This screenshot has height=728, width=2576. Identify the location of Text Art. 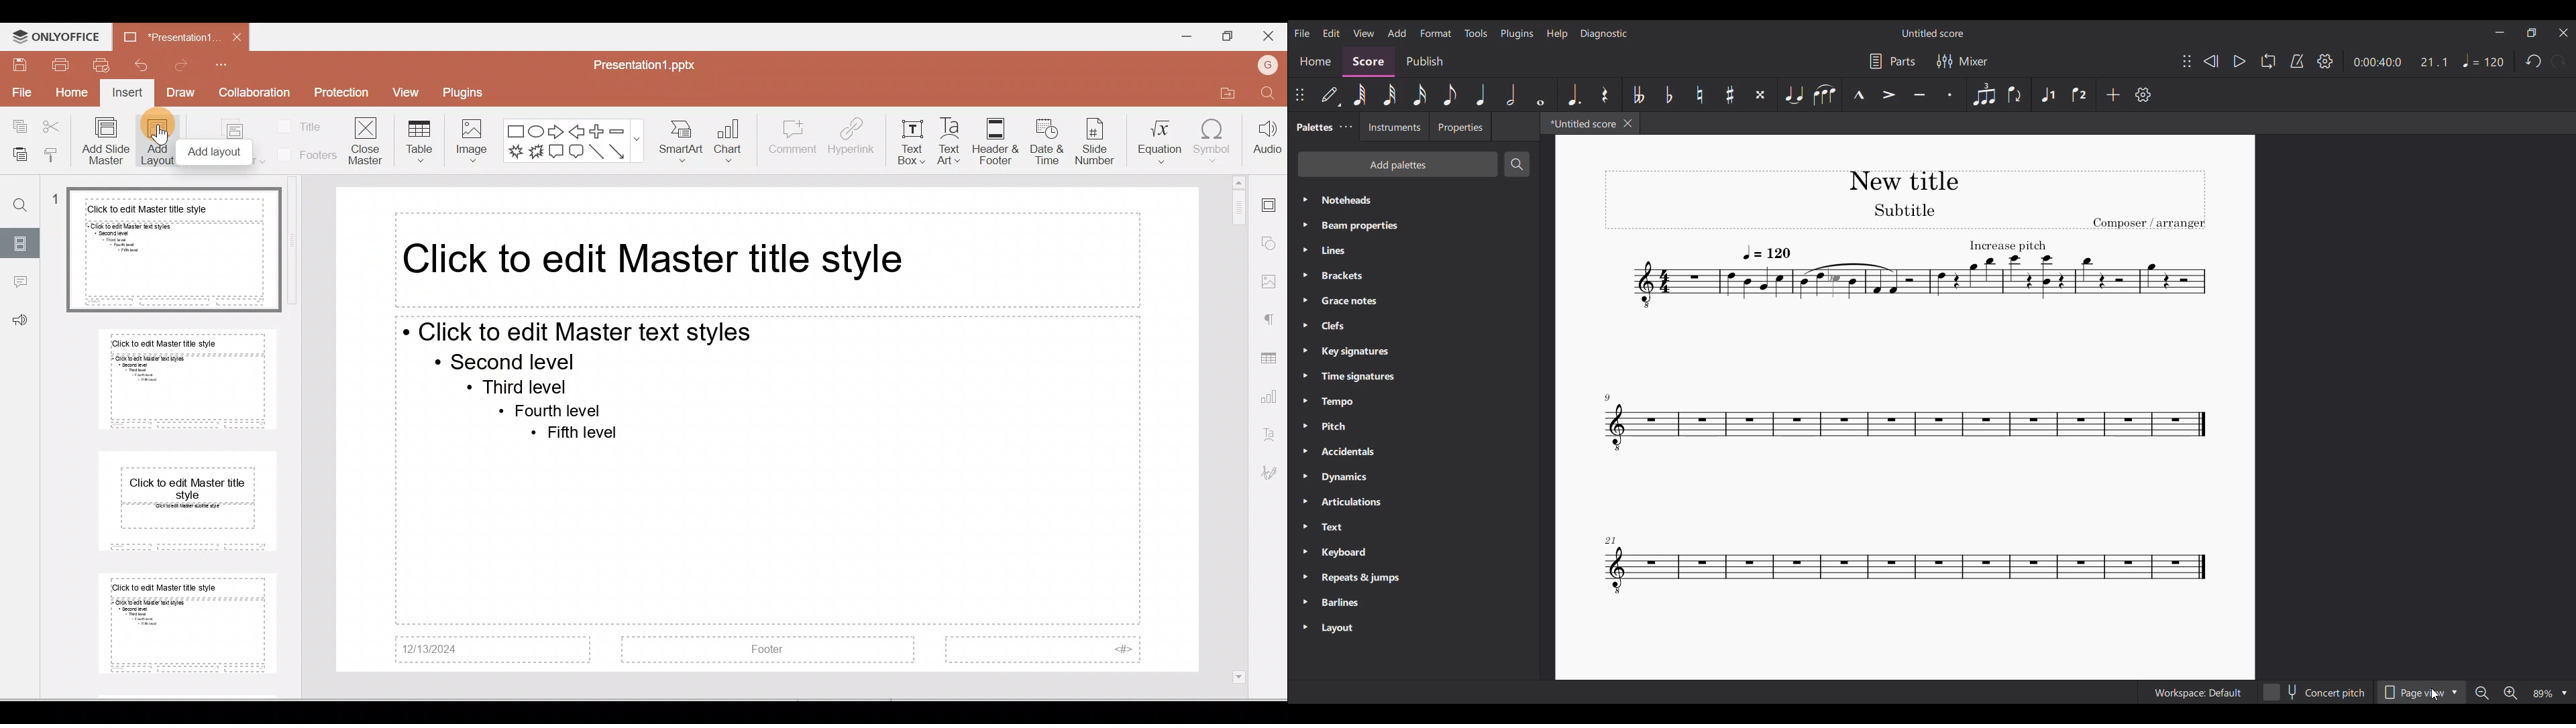
(949, 141).